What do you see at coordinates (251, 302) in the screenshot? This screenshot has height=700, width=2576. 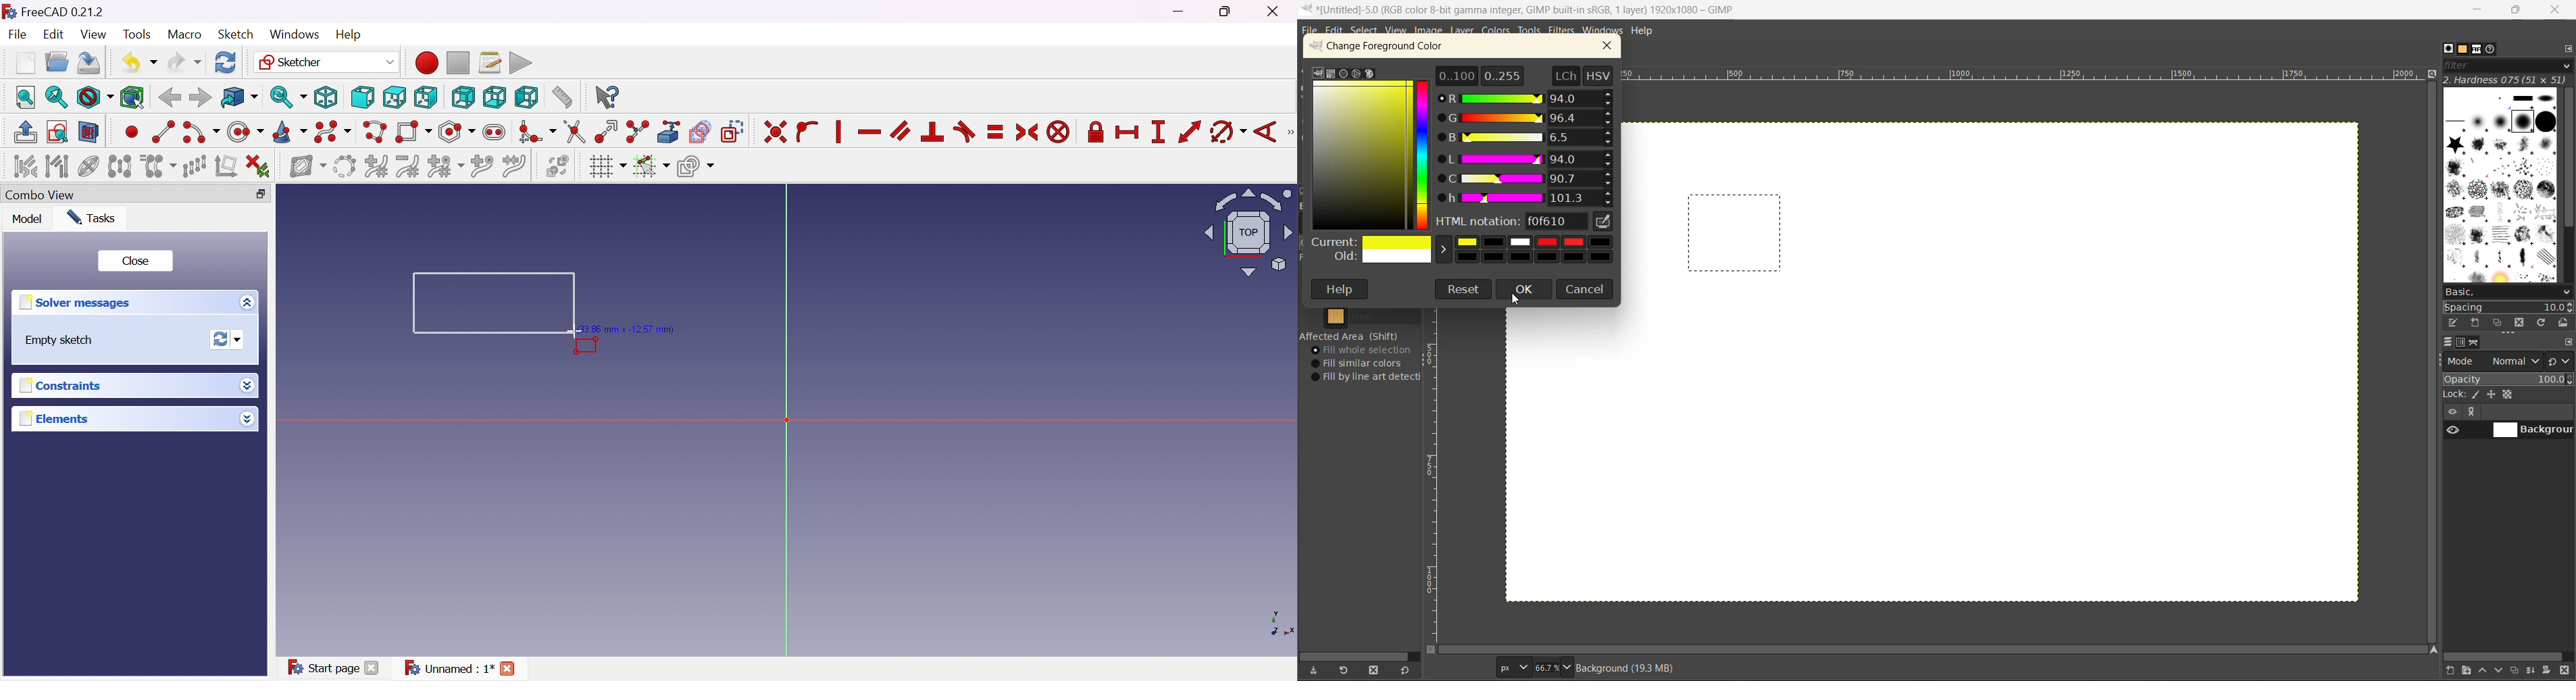 I see `More options` at bounding box center [251, 302].